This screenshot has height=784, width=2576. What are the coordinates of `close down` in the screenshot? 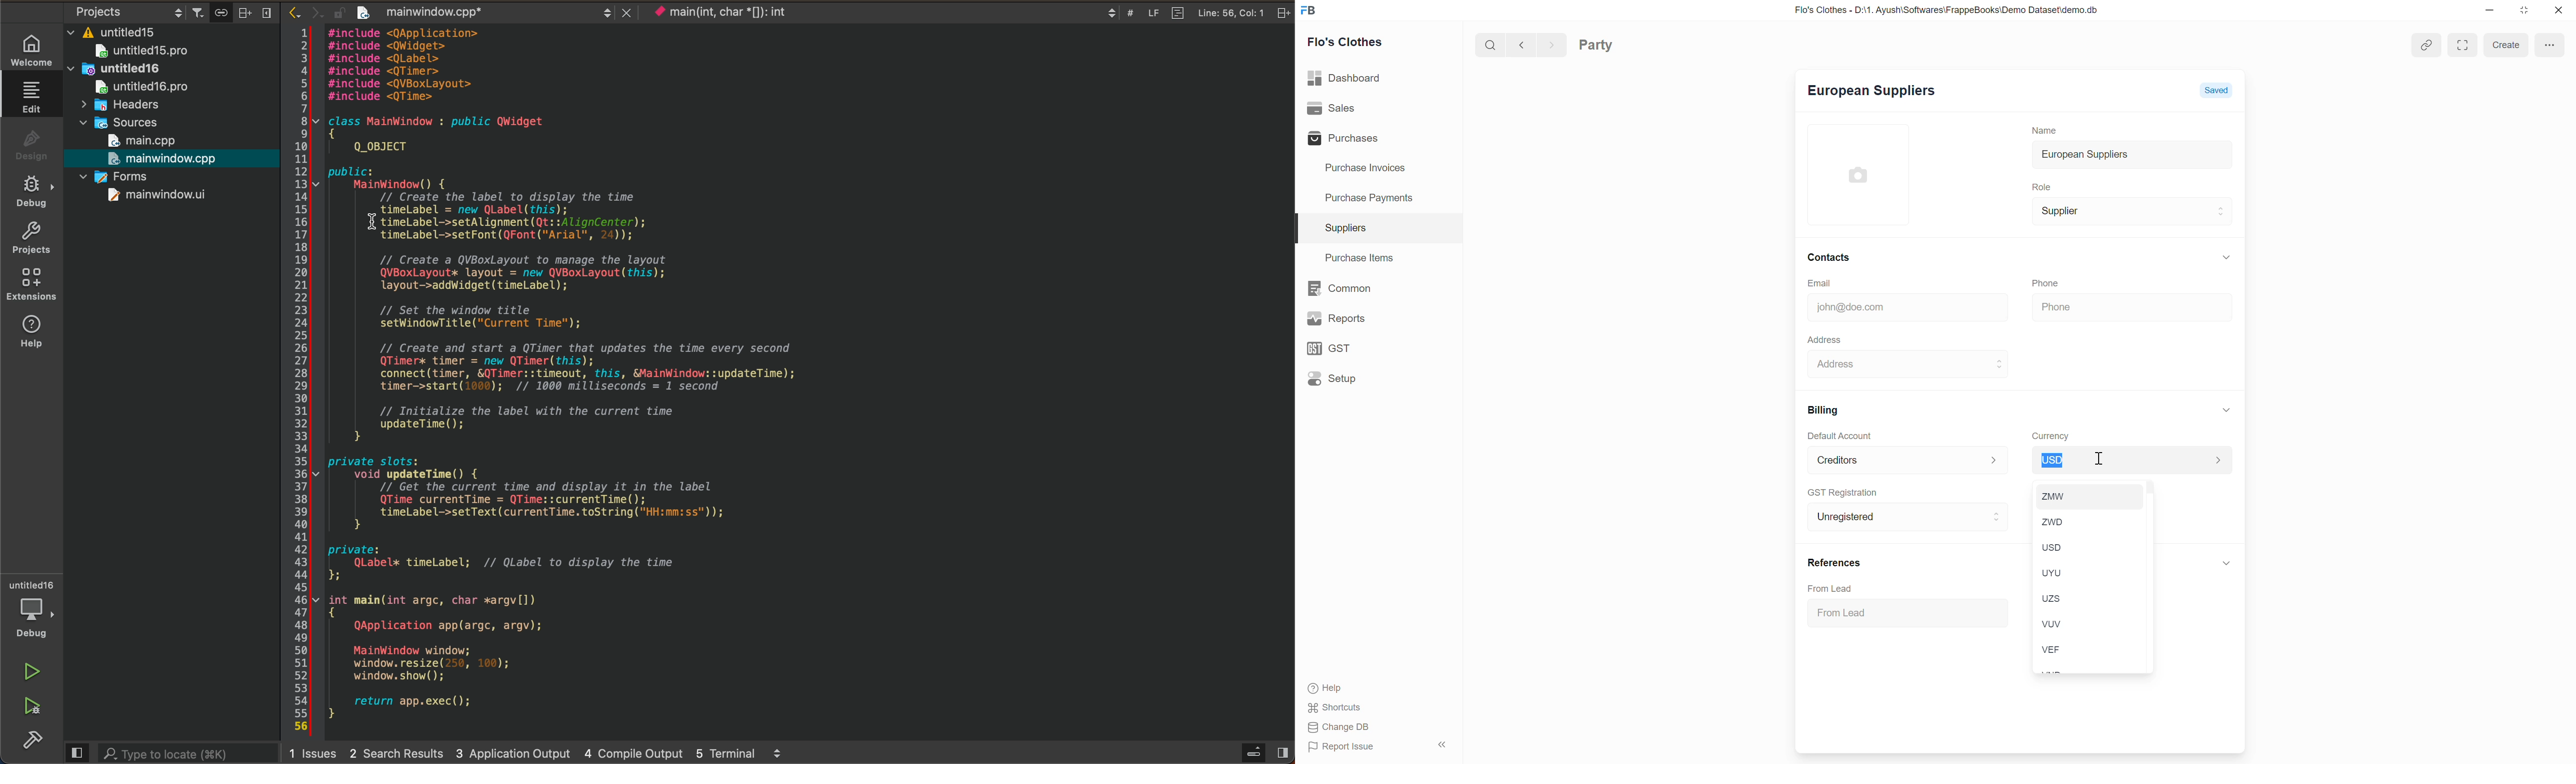 It's located at (2525, 11).